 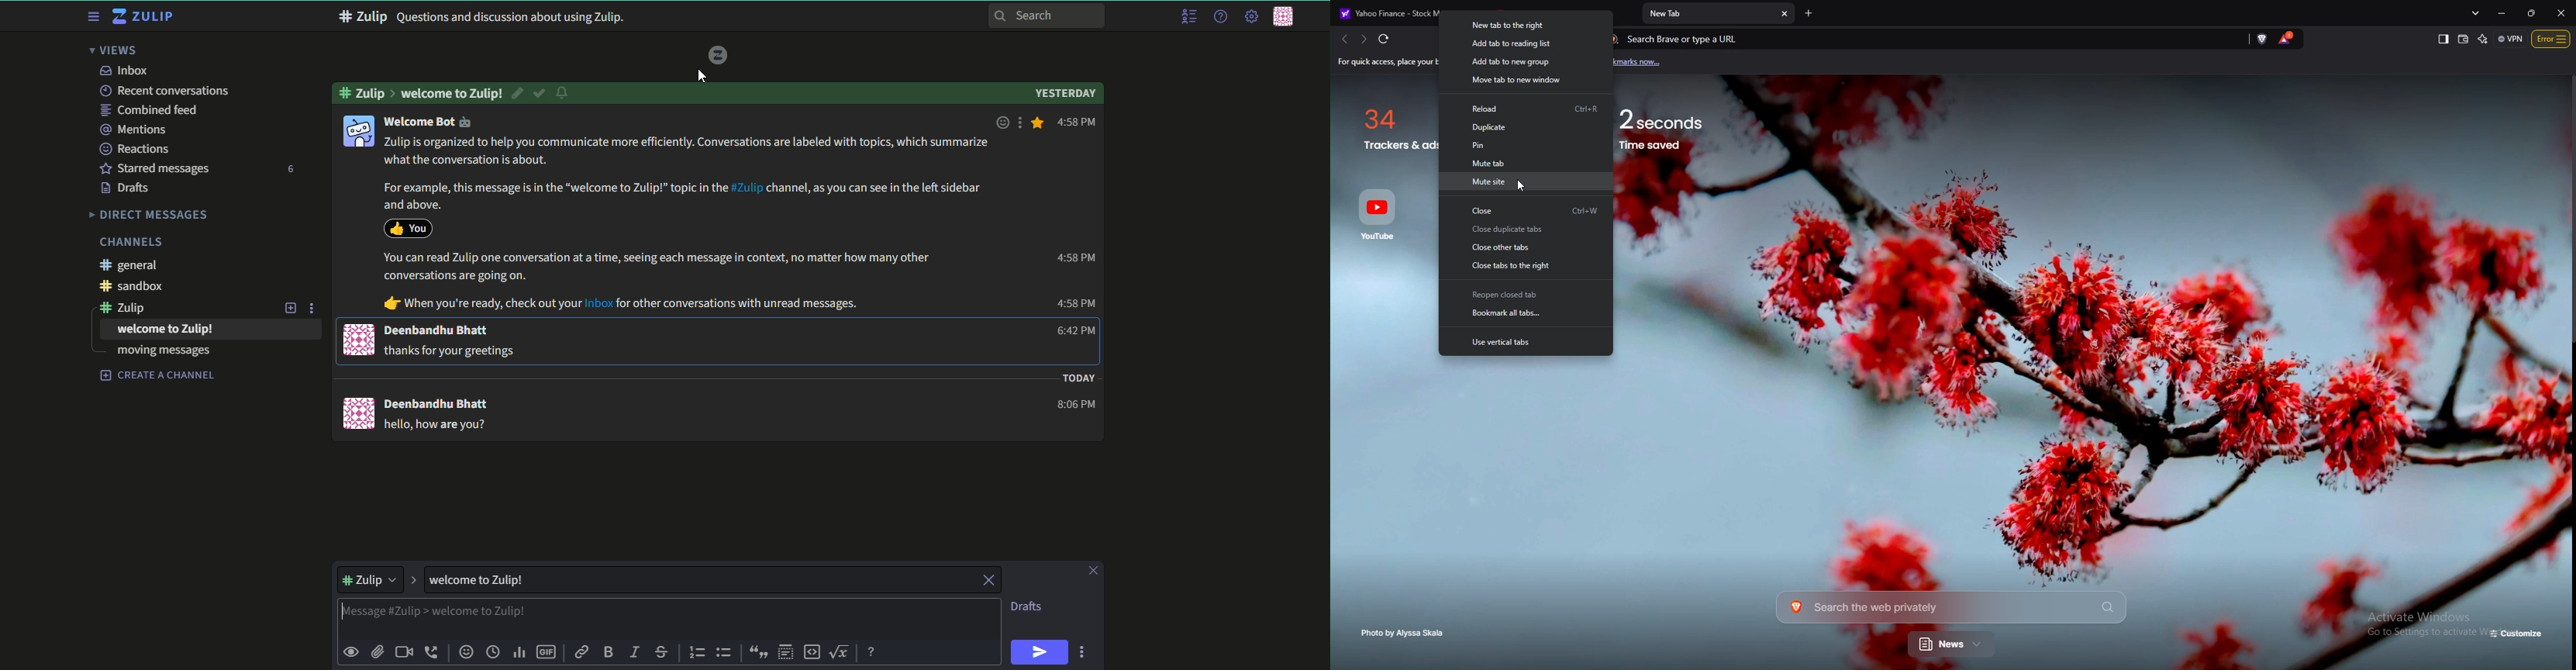 I want to click on use vertical tabs, so click(x=1525, y=341).